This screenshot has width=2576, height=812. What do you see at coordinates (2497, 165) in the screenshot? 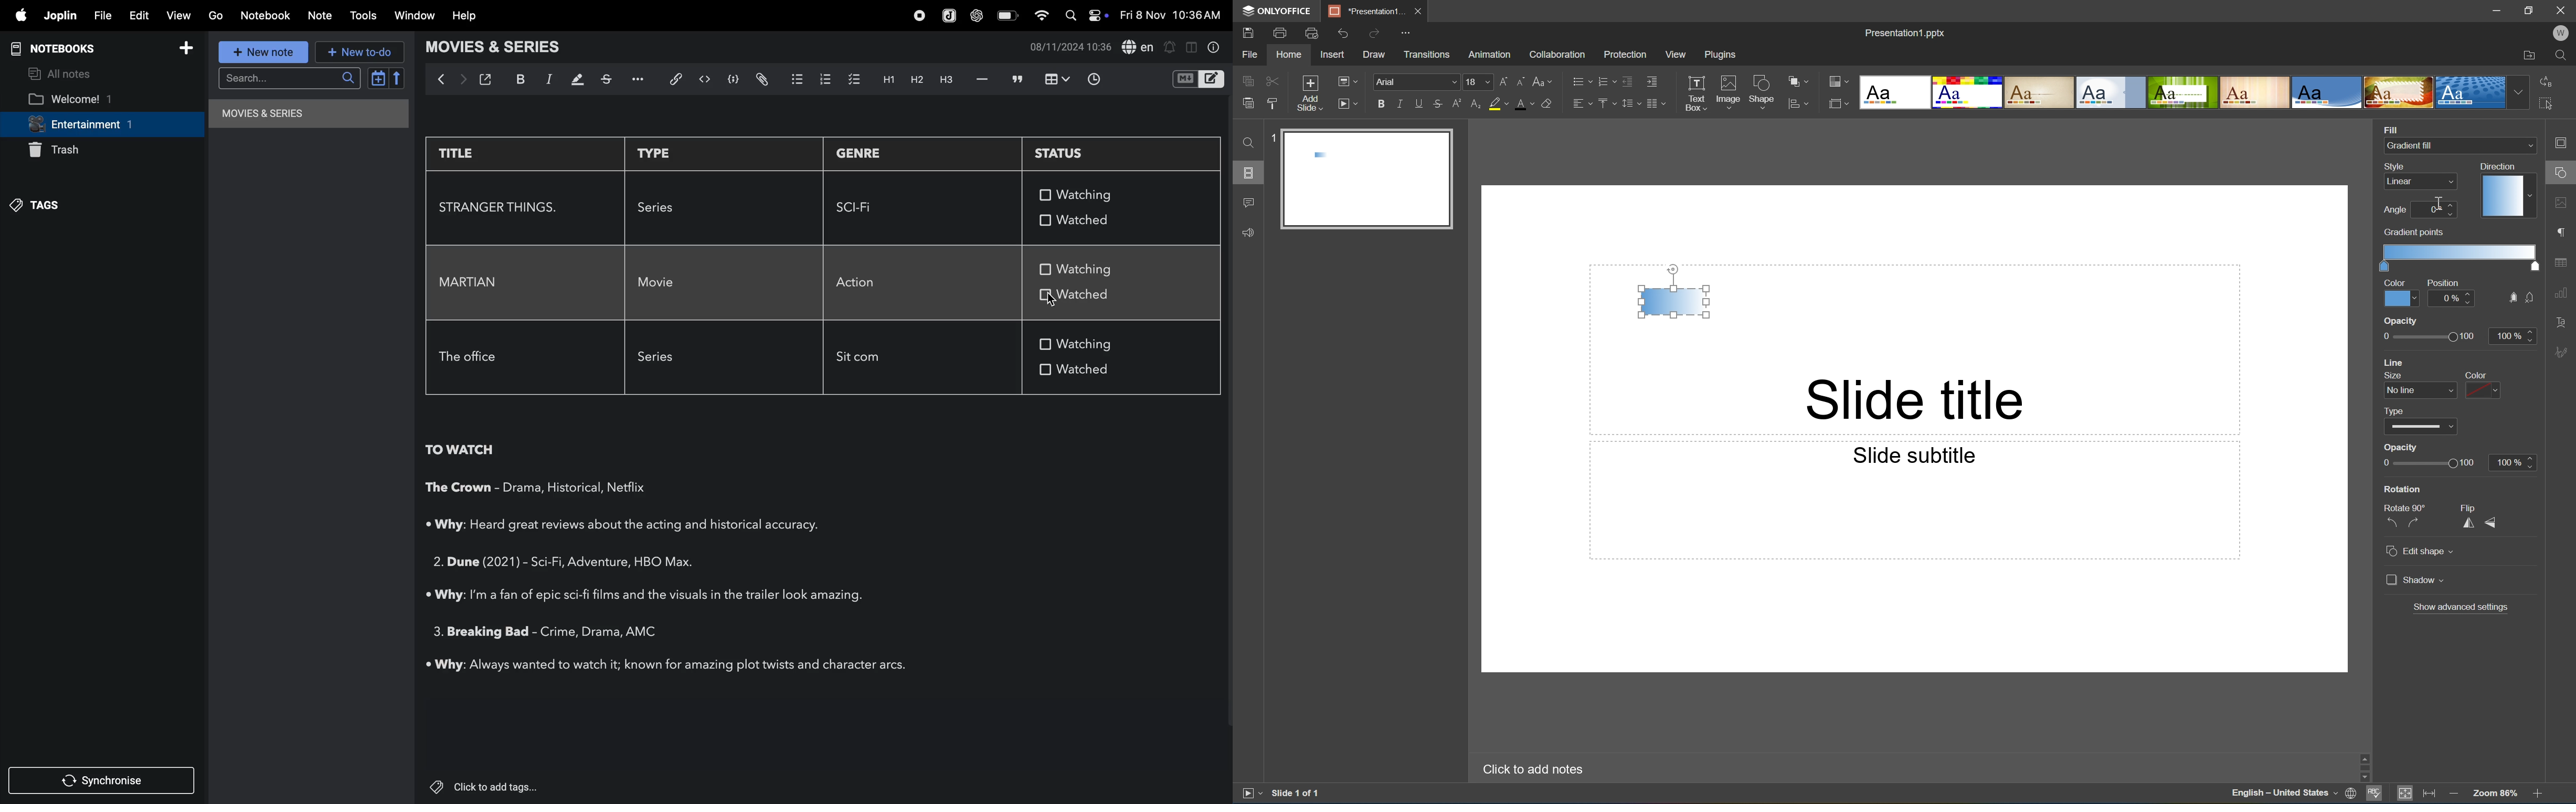
I see `Direction` at bounding box center [2497, 165].